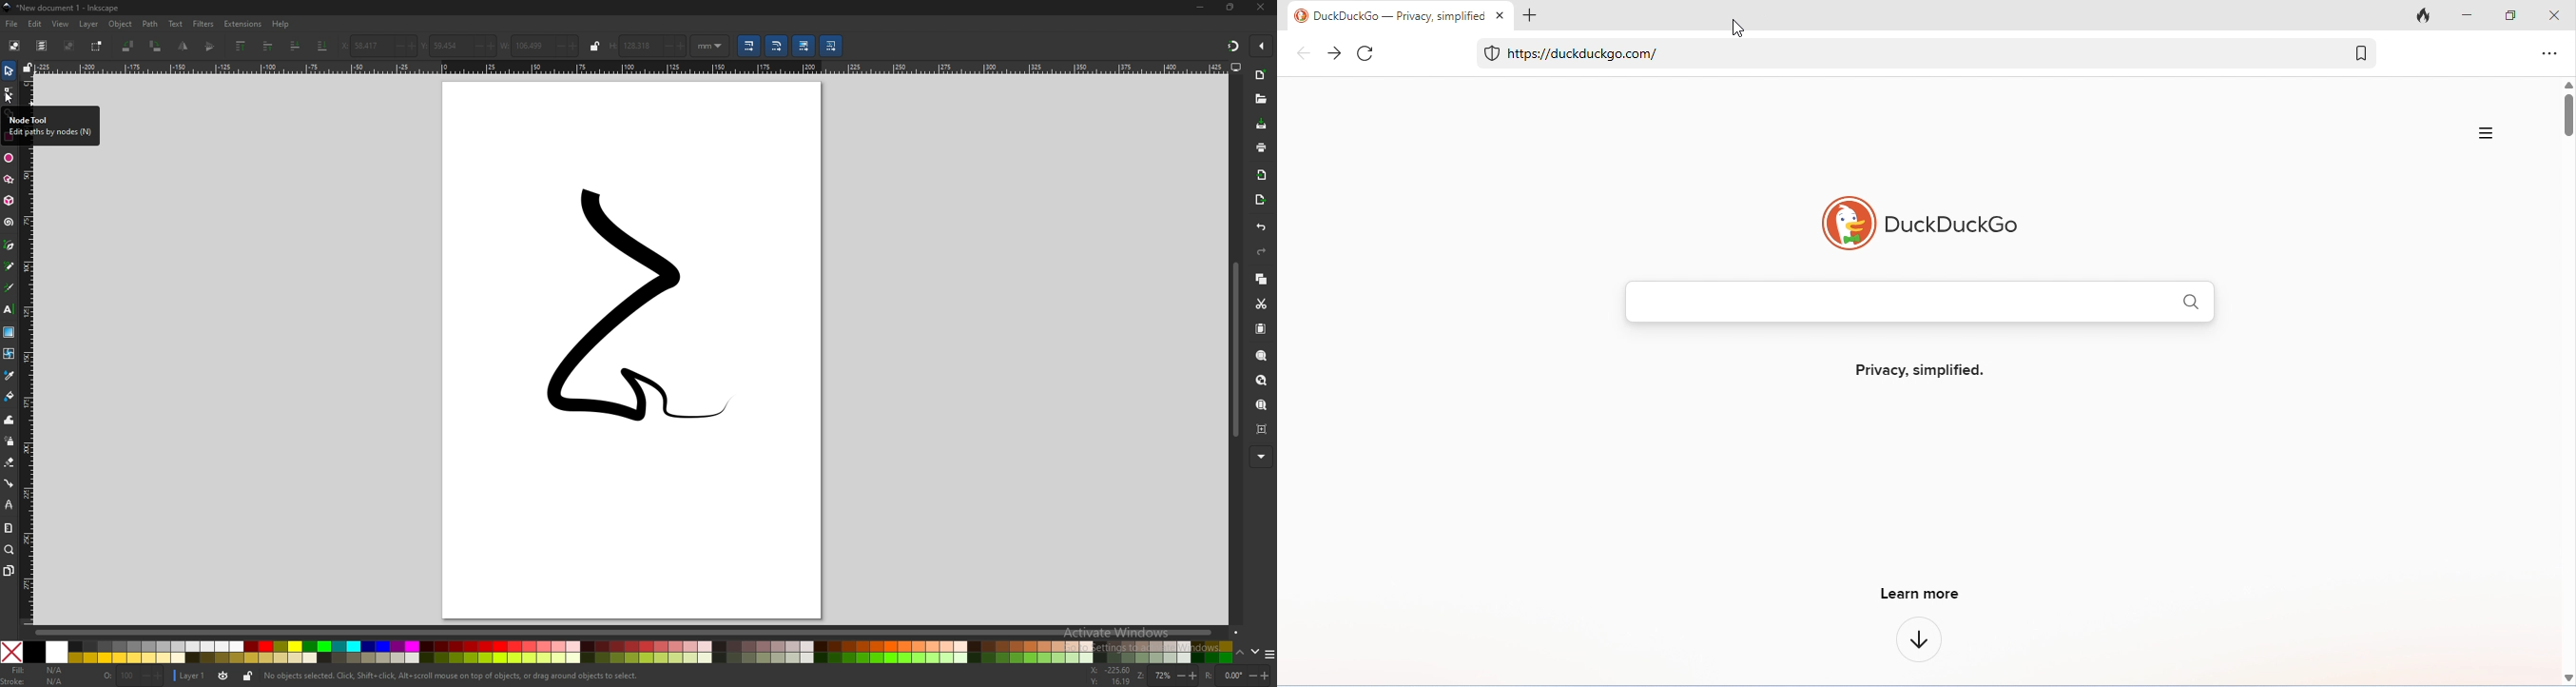  Describe the element at coordinates (120, 23) in the screenshot. I see `object` at that location.